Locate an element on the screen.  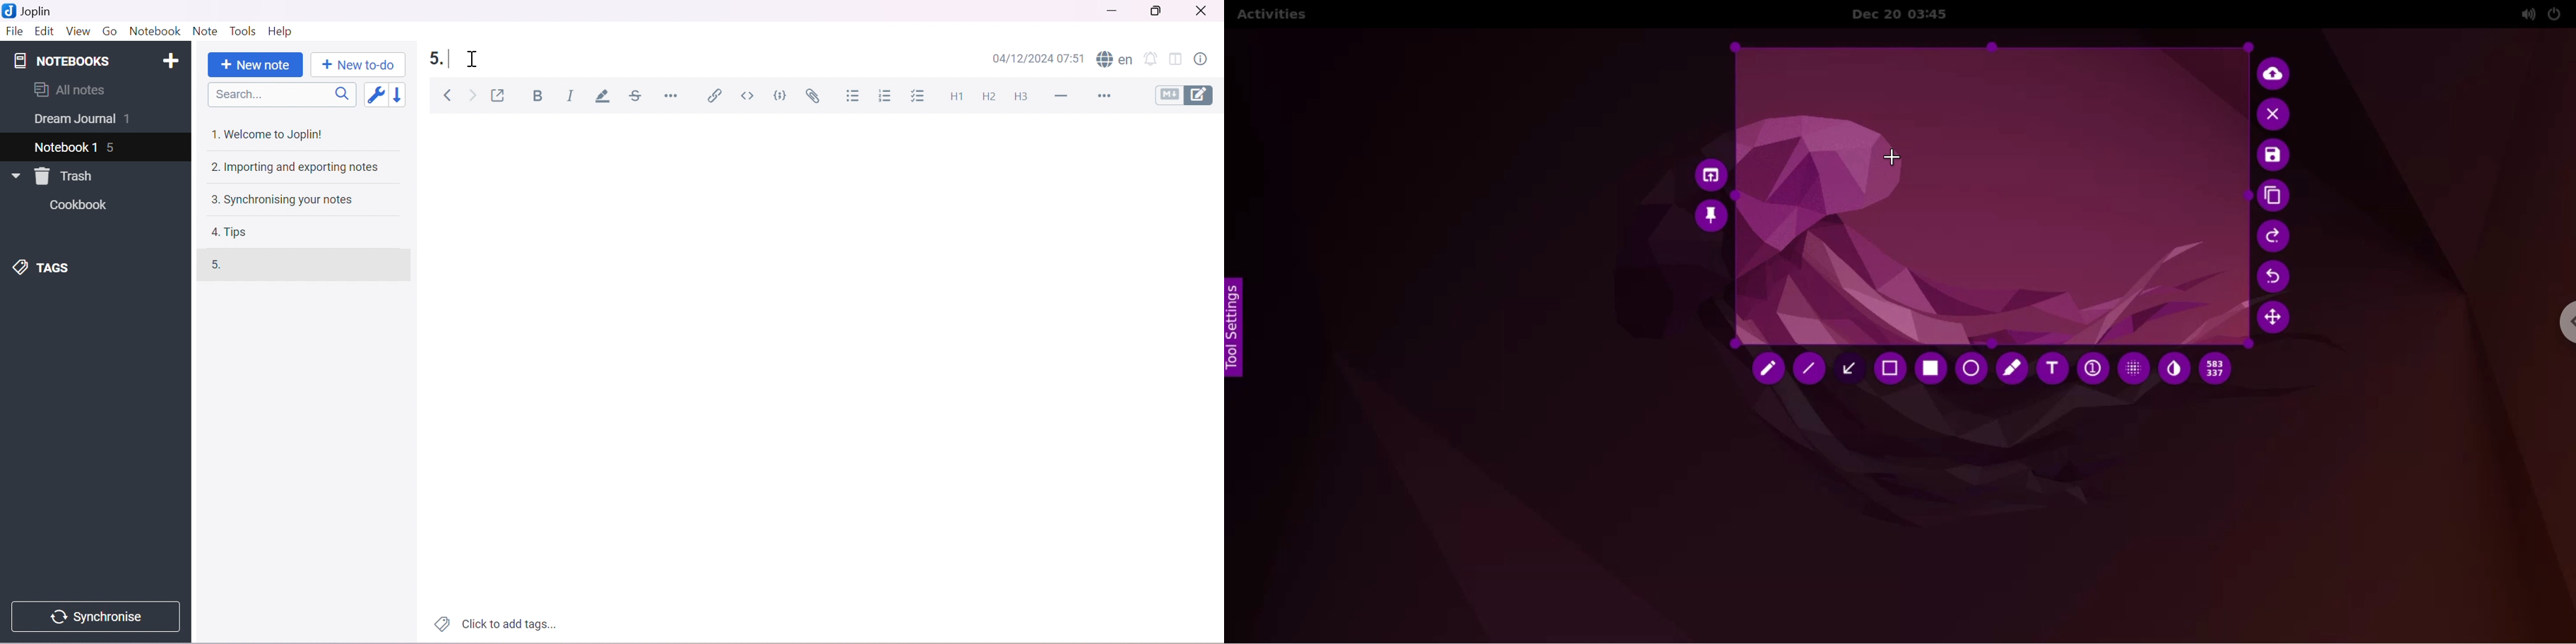
Code is located at coordinates (783, 95).